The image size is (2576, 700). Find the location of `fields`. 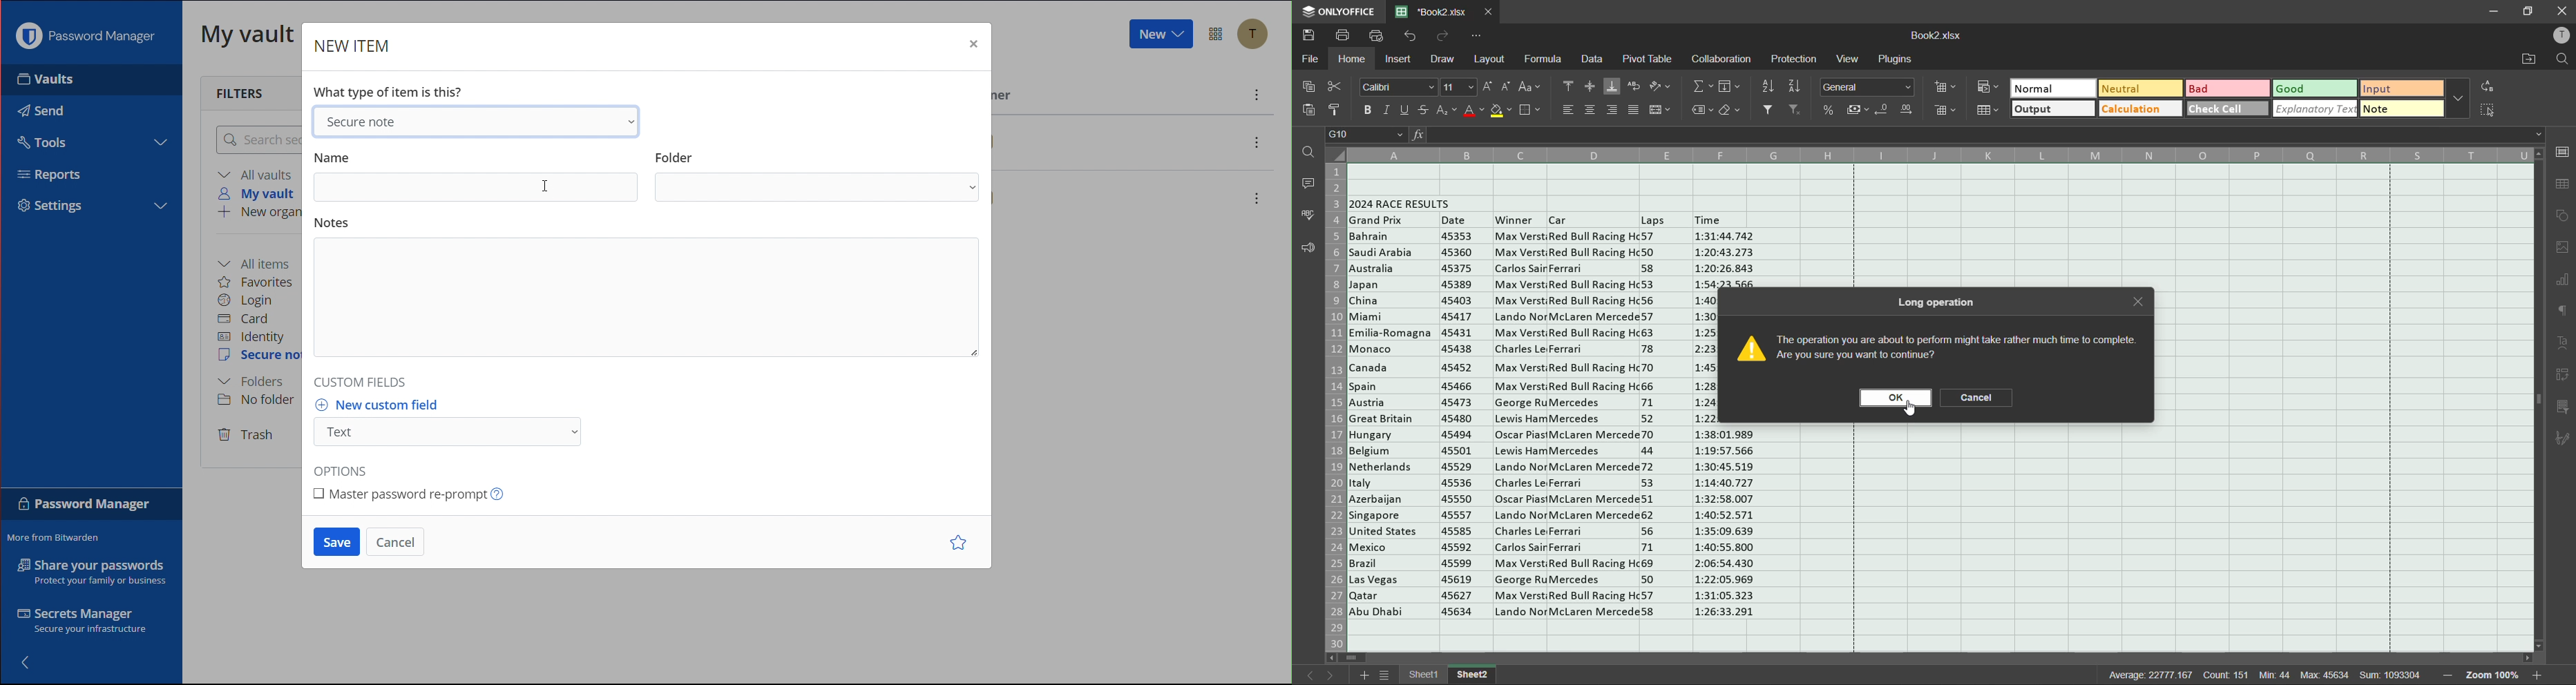

fields is located at coordinates (1730, 87).